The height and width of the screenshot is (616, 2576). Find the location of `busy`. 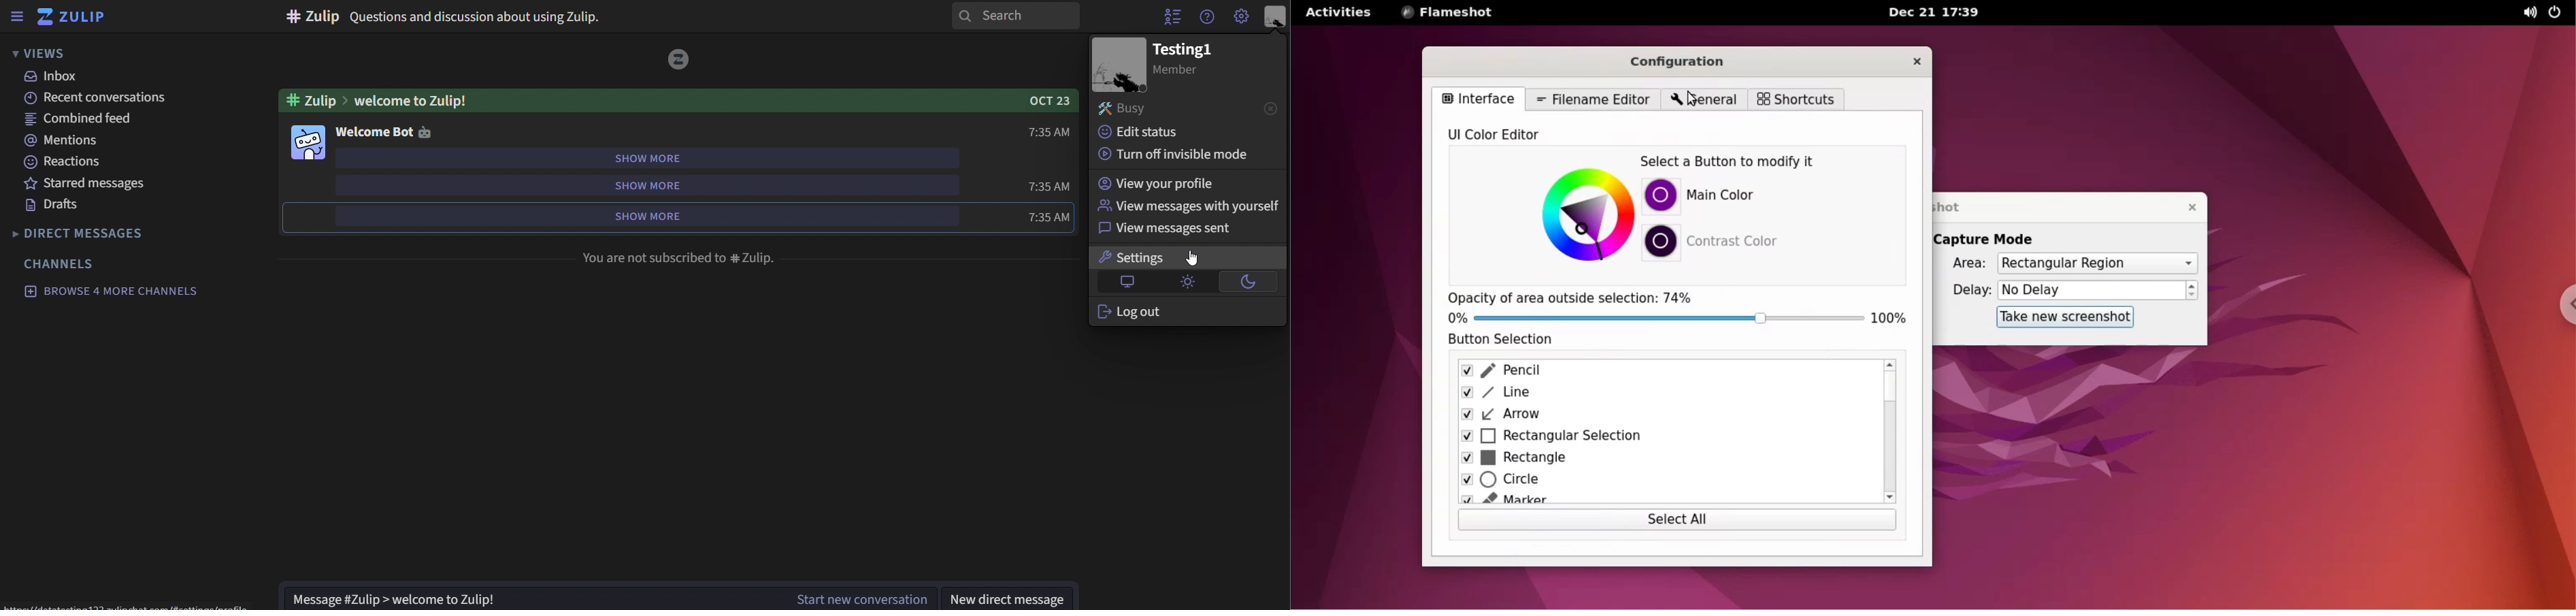

busy is located at coordinates (1132, 109).